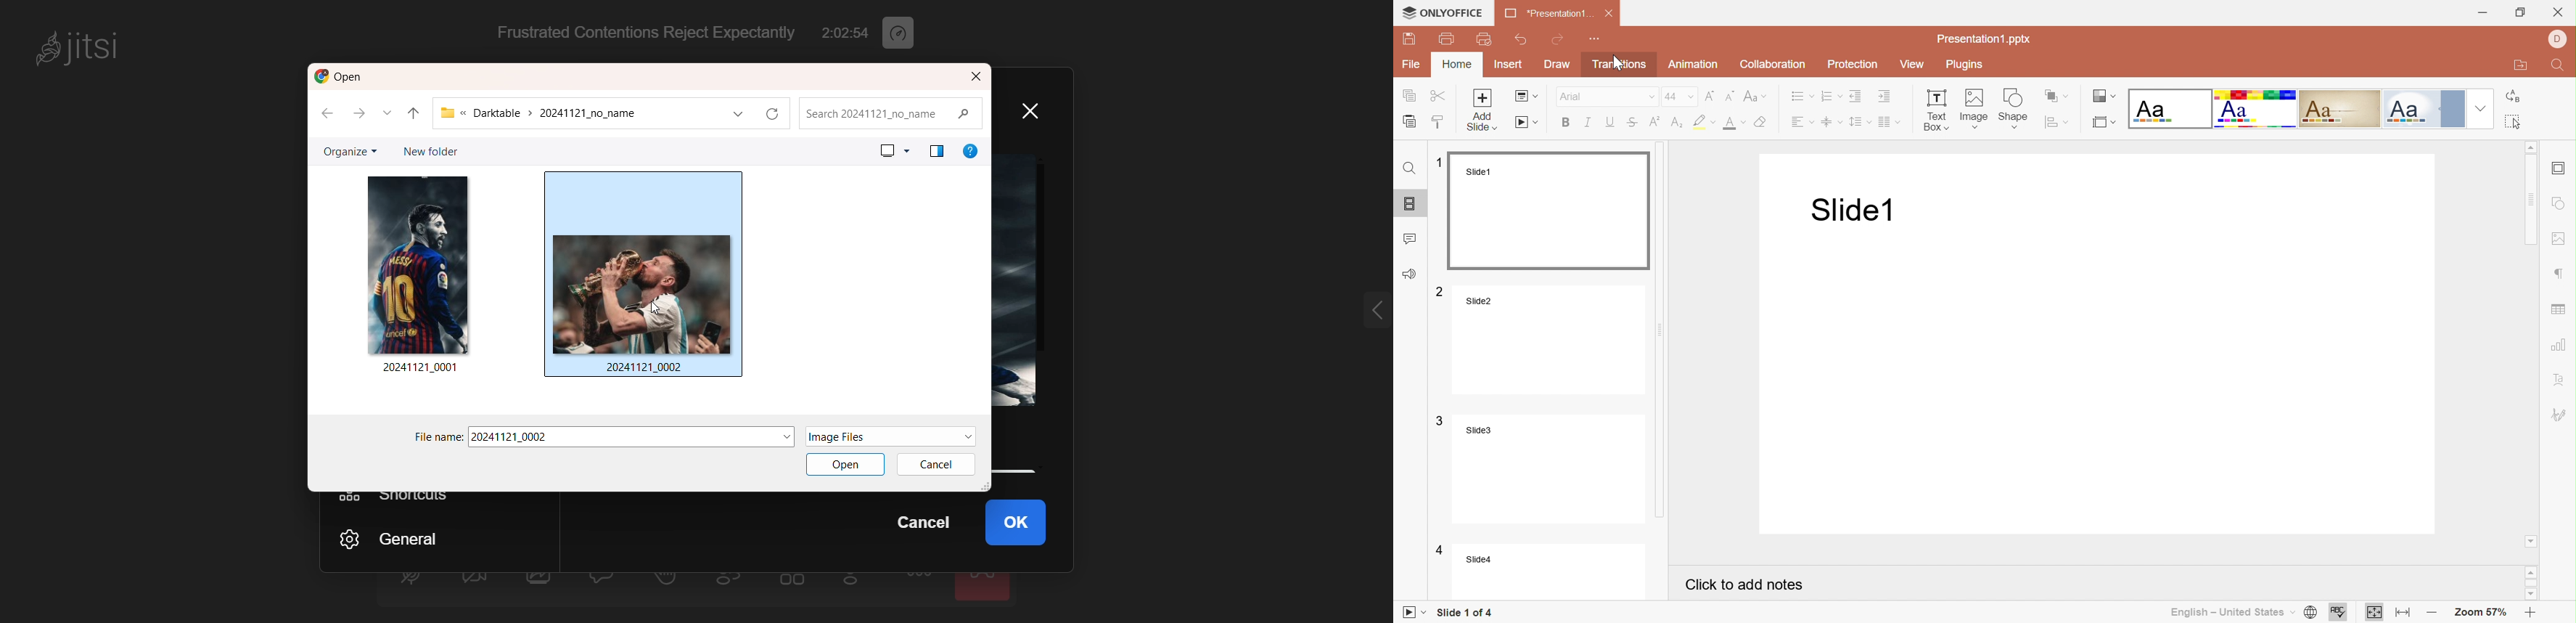  I want to click on Slide settings, so click(2558, 169).